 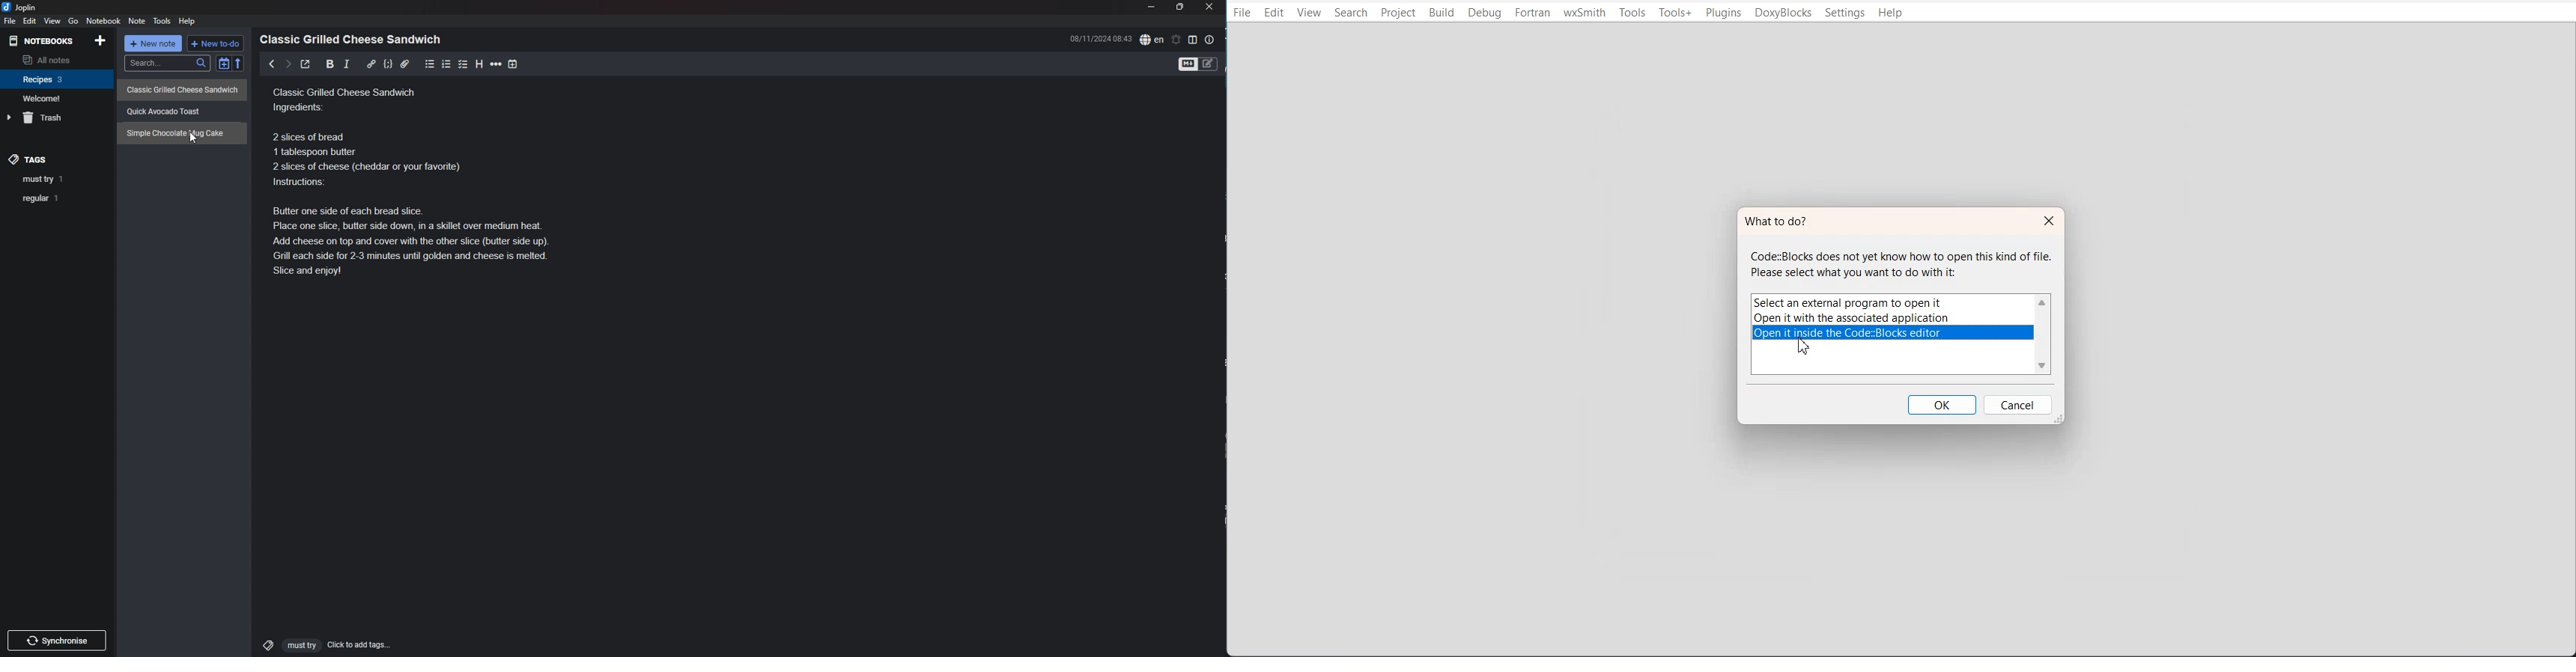 What do you see at coordinates (29, 156) in the screenshot?
I see `tags` at bounding box center [29, 156].